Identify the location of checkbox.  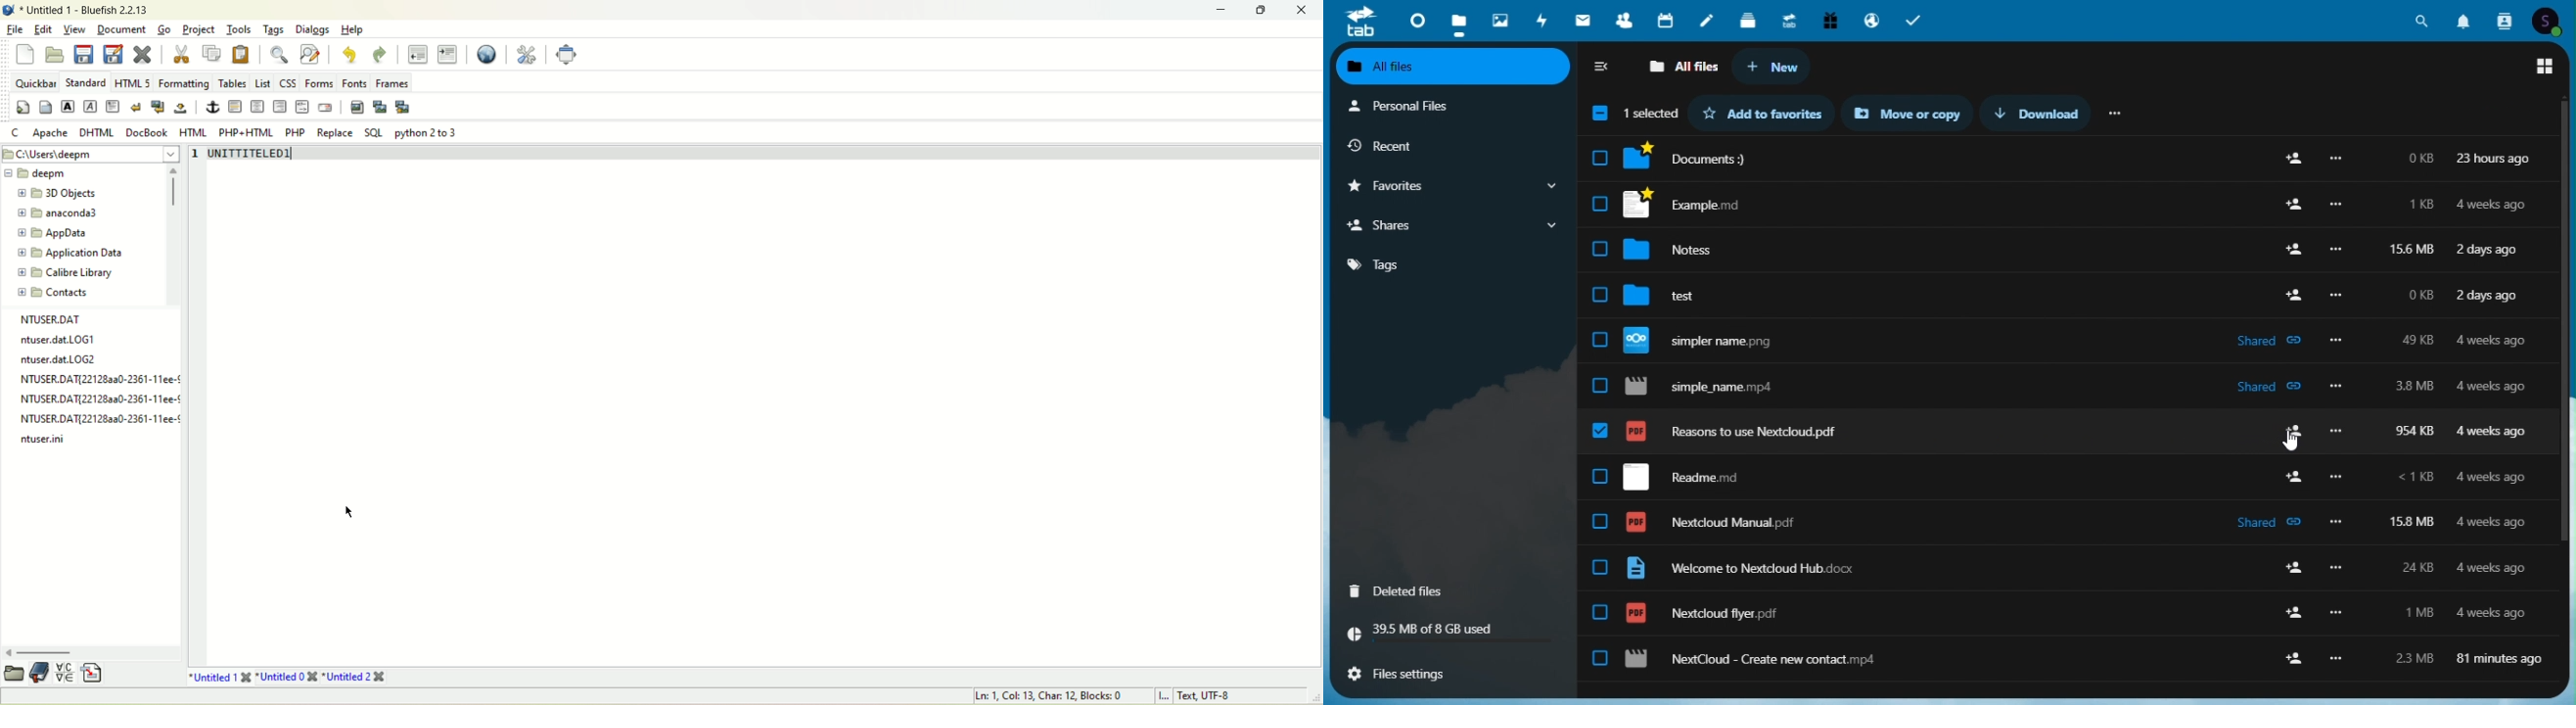
(1600, 613).